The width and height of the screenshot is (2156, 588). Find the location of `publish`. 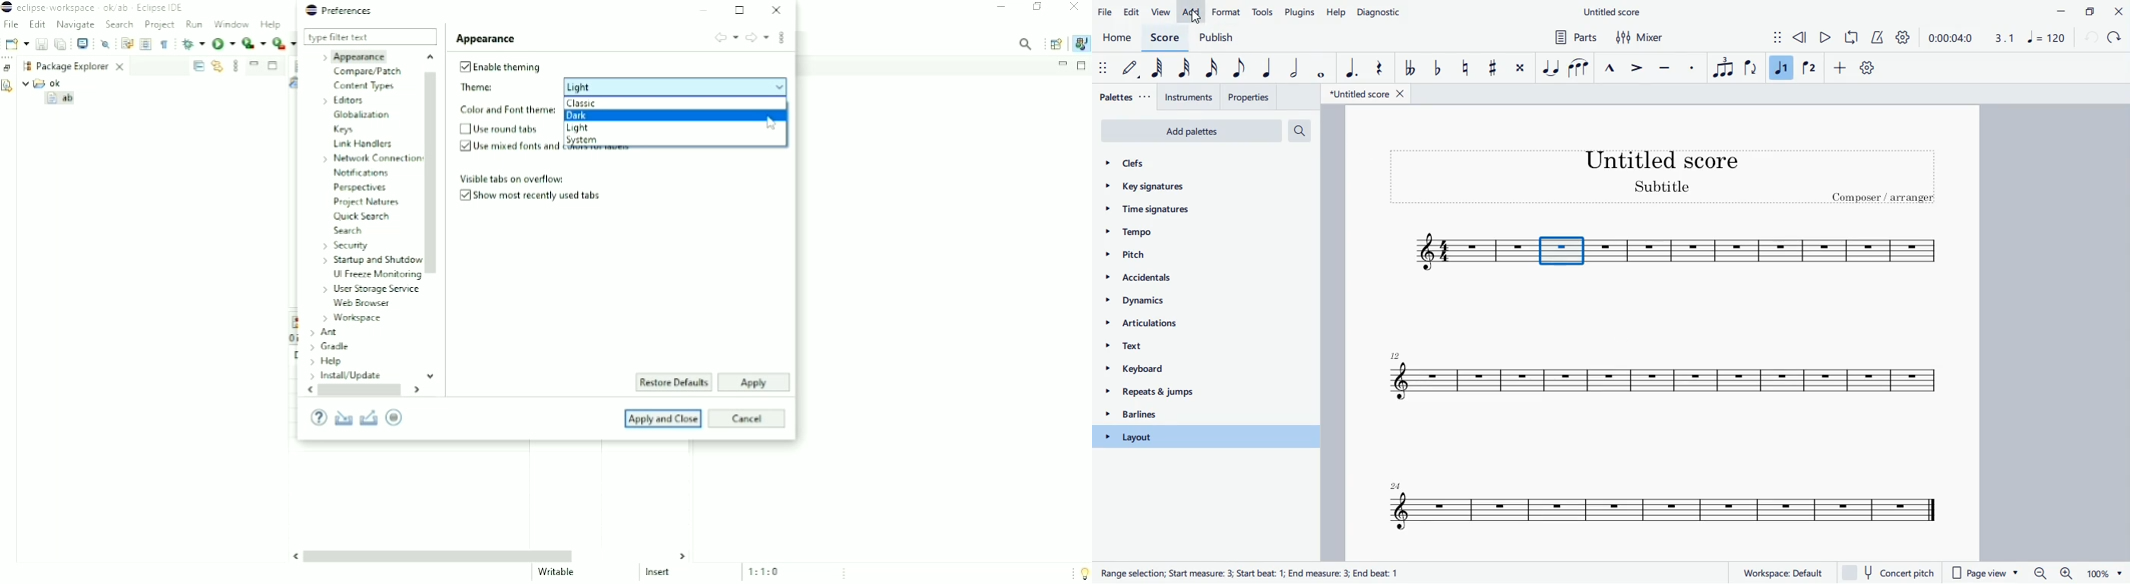

publish is located at coordinates (1216, 36).